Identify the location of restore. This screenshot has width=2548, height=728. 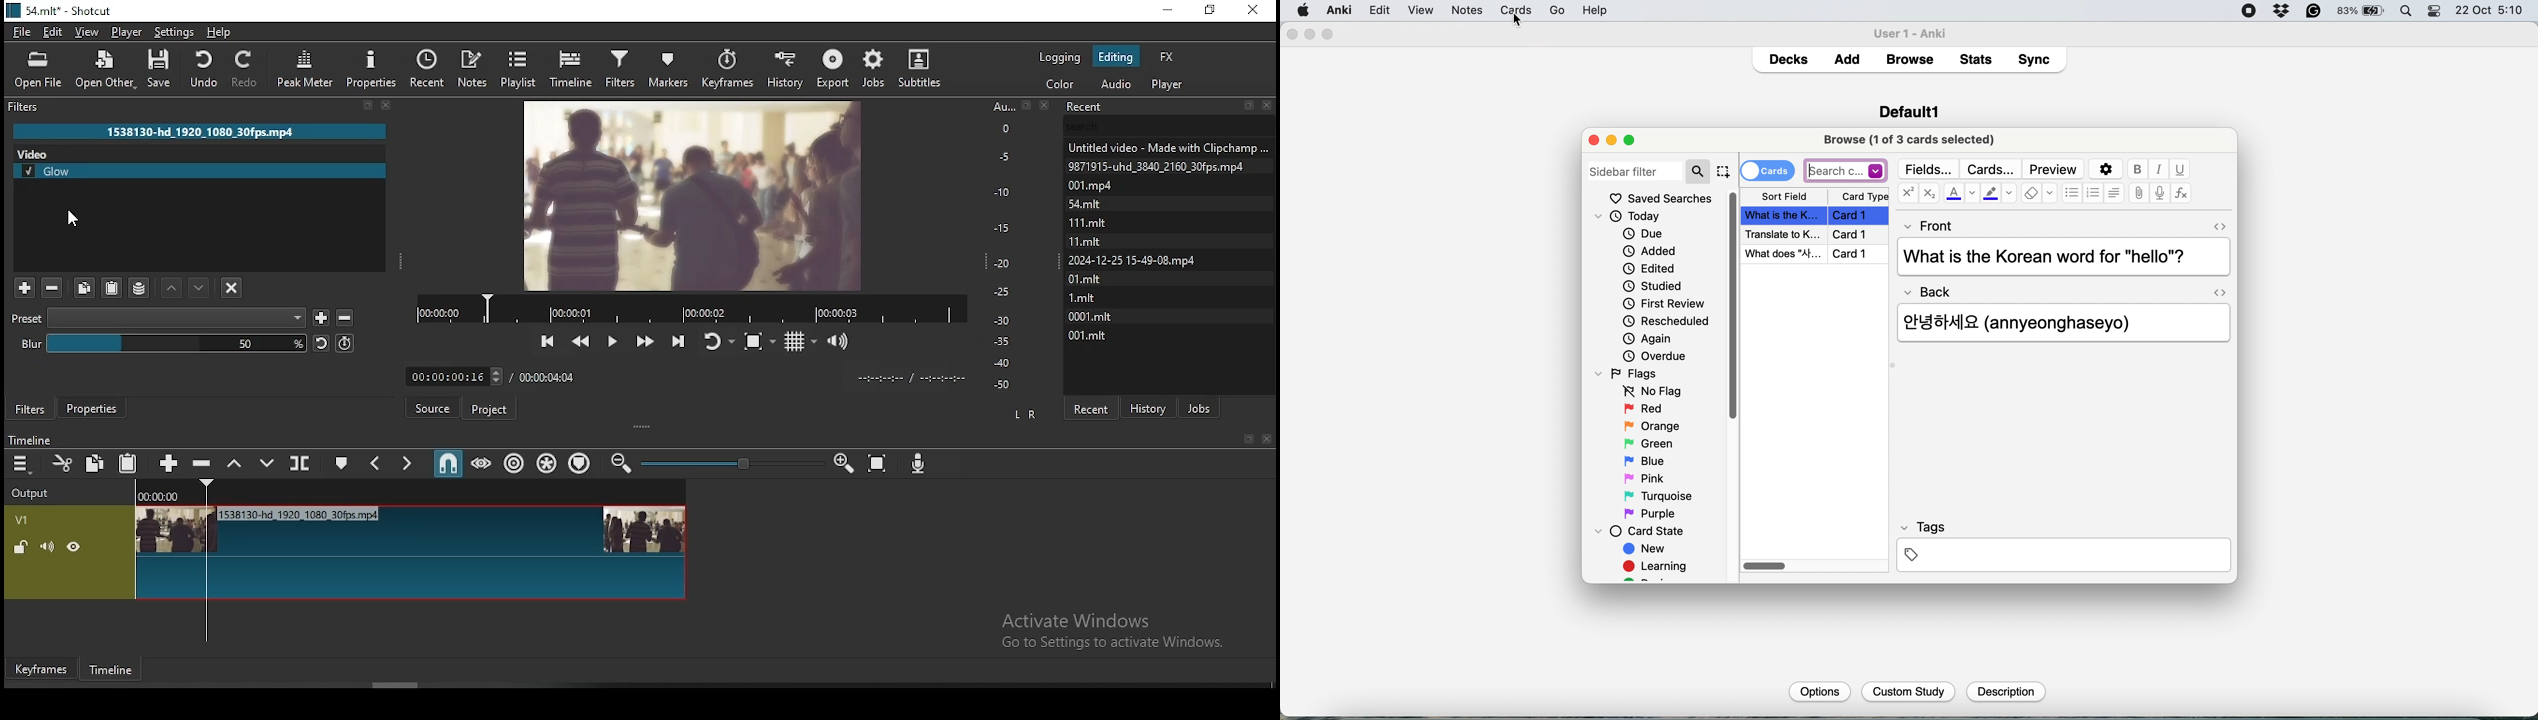
(1212, 13).